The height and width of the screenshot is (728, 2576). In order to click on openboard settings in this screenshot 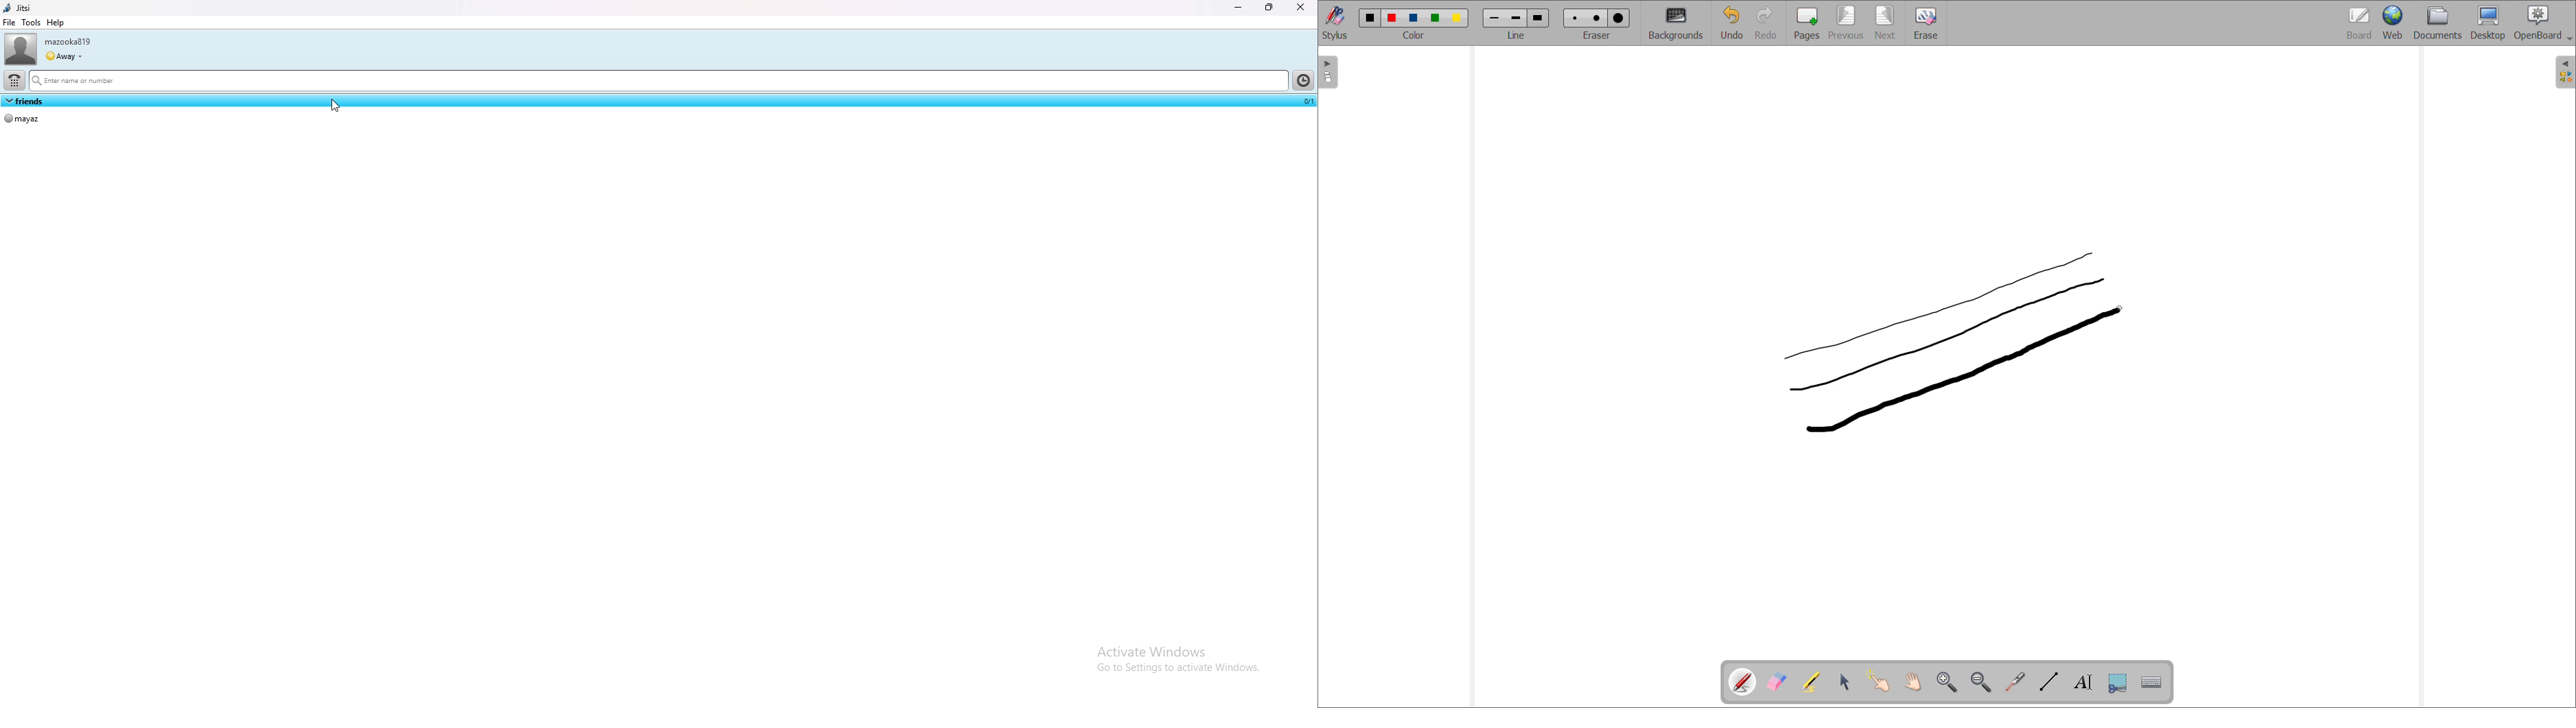, I will do `click(2543, 23)`.